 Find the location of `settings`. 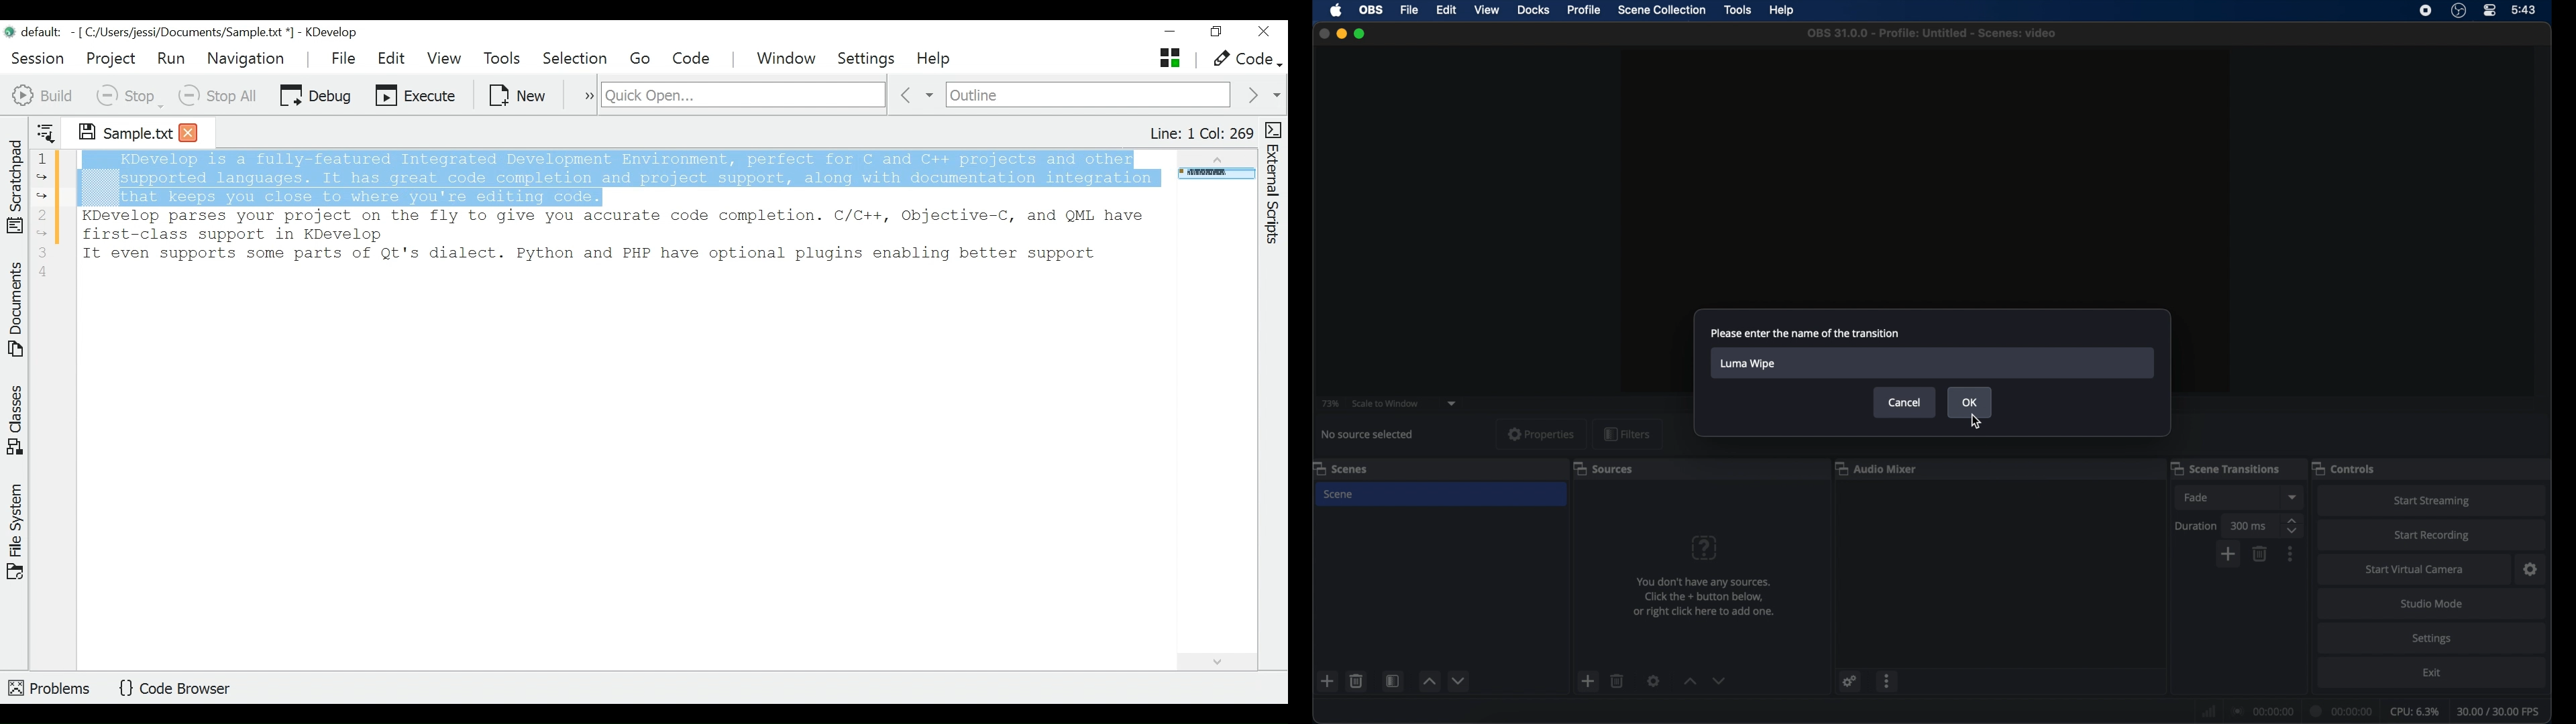

settings is located at coordinates (1654, 680).